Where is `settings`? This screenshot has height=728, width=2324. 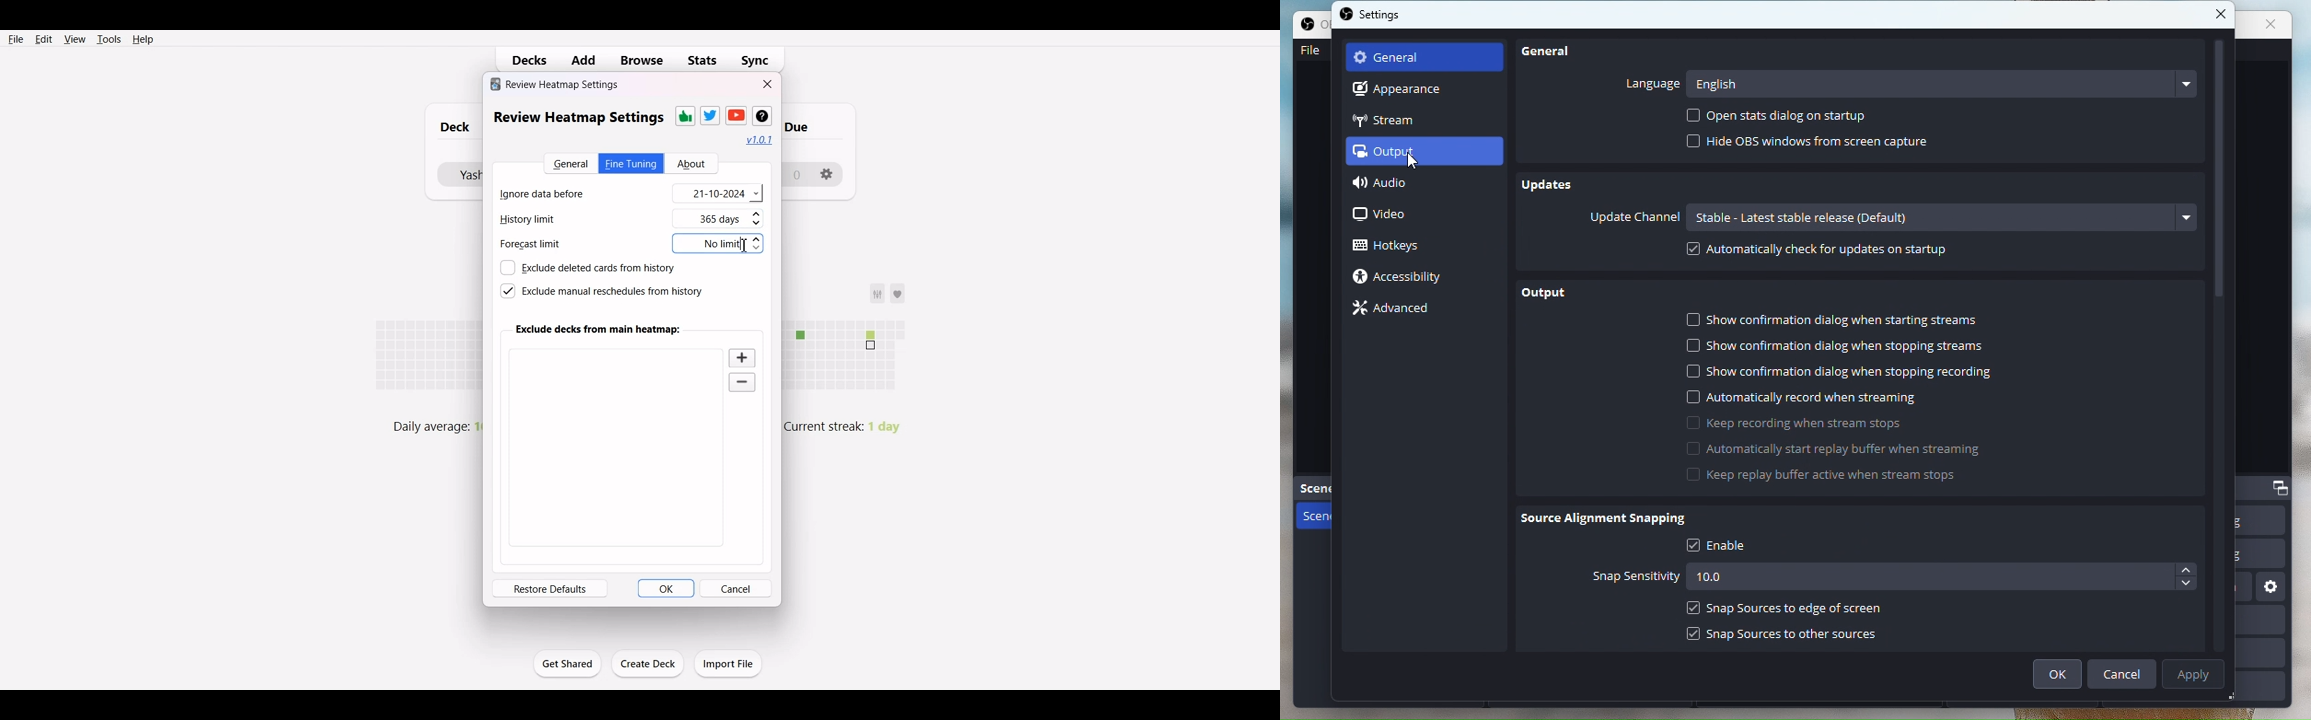 settings is located at coordinates (828, 169).